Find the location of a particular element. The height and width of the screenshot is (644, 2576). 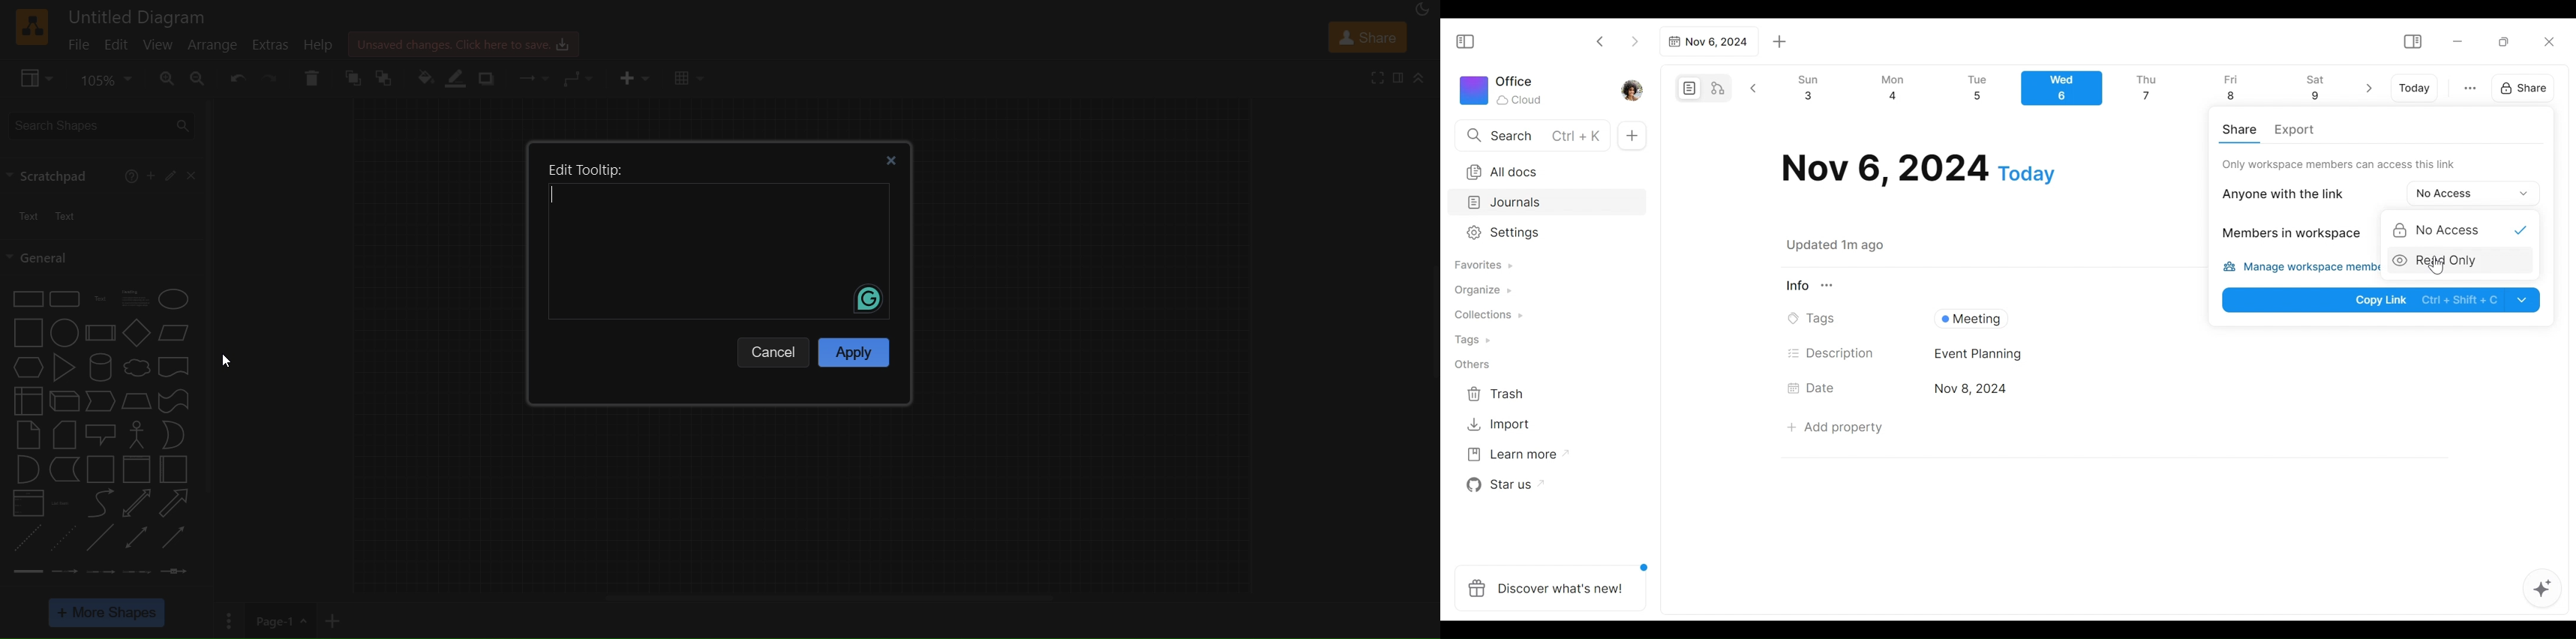

Calendar is located at coordinates (2067, 91).